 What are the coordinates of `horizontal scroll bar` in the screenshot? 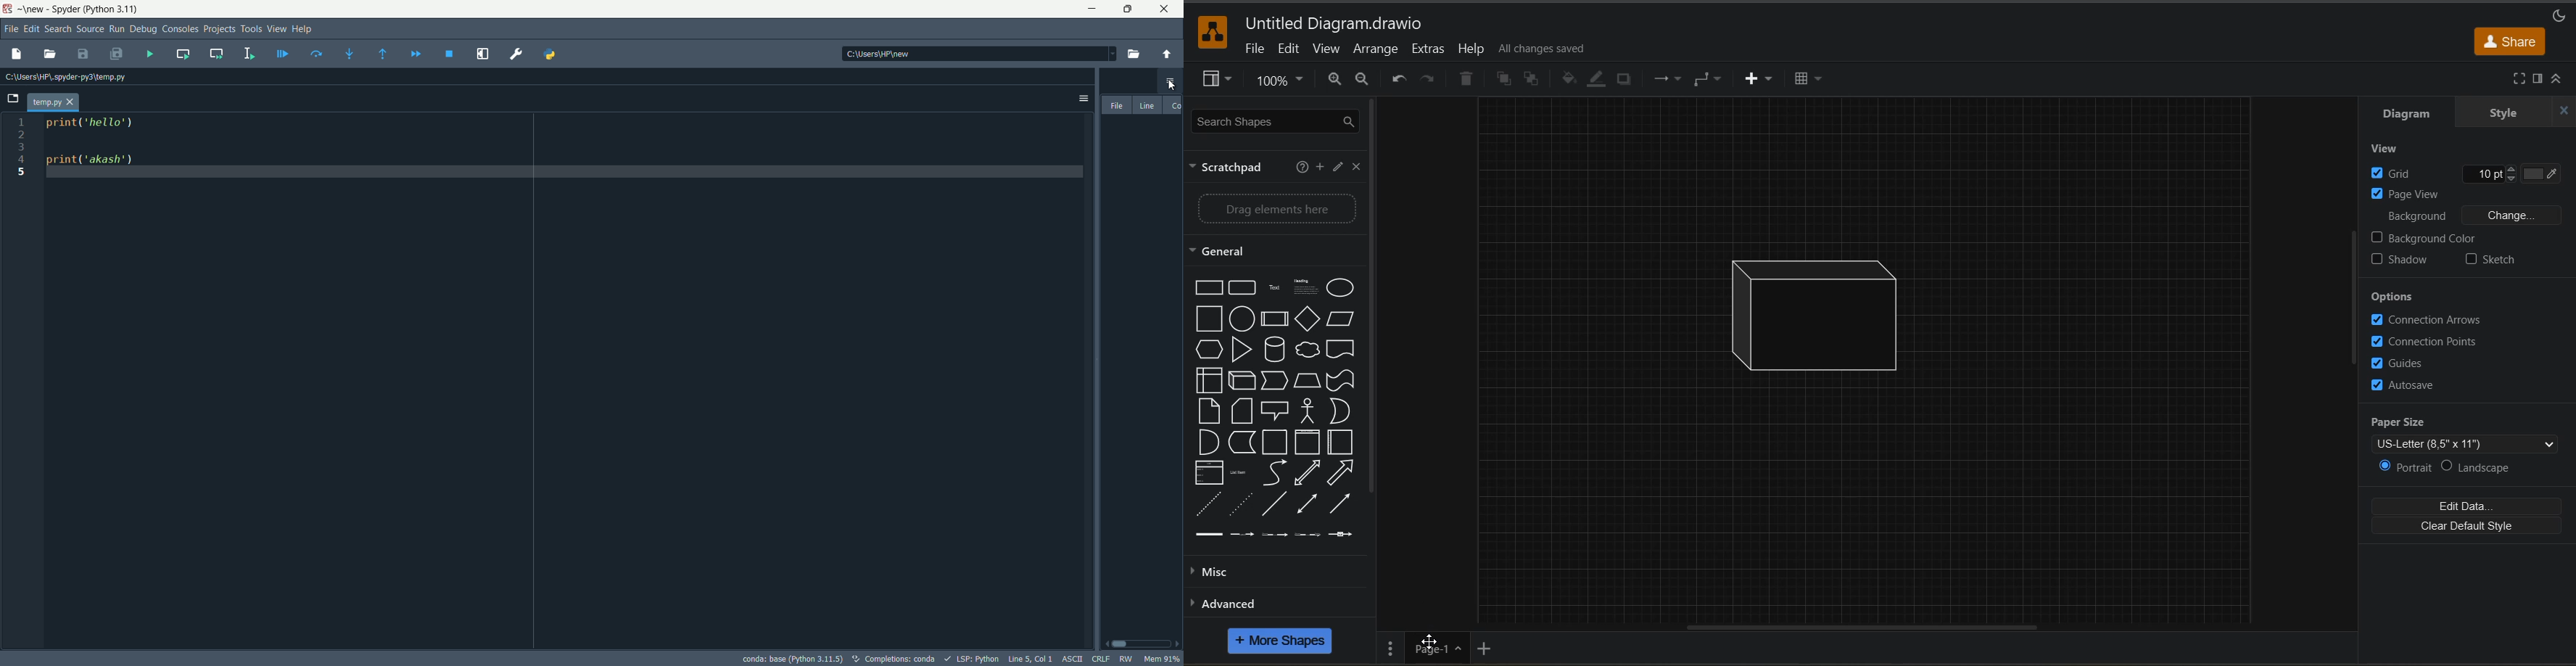 It's located at (1866, 626).